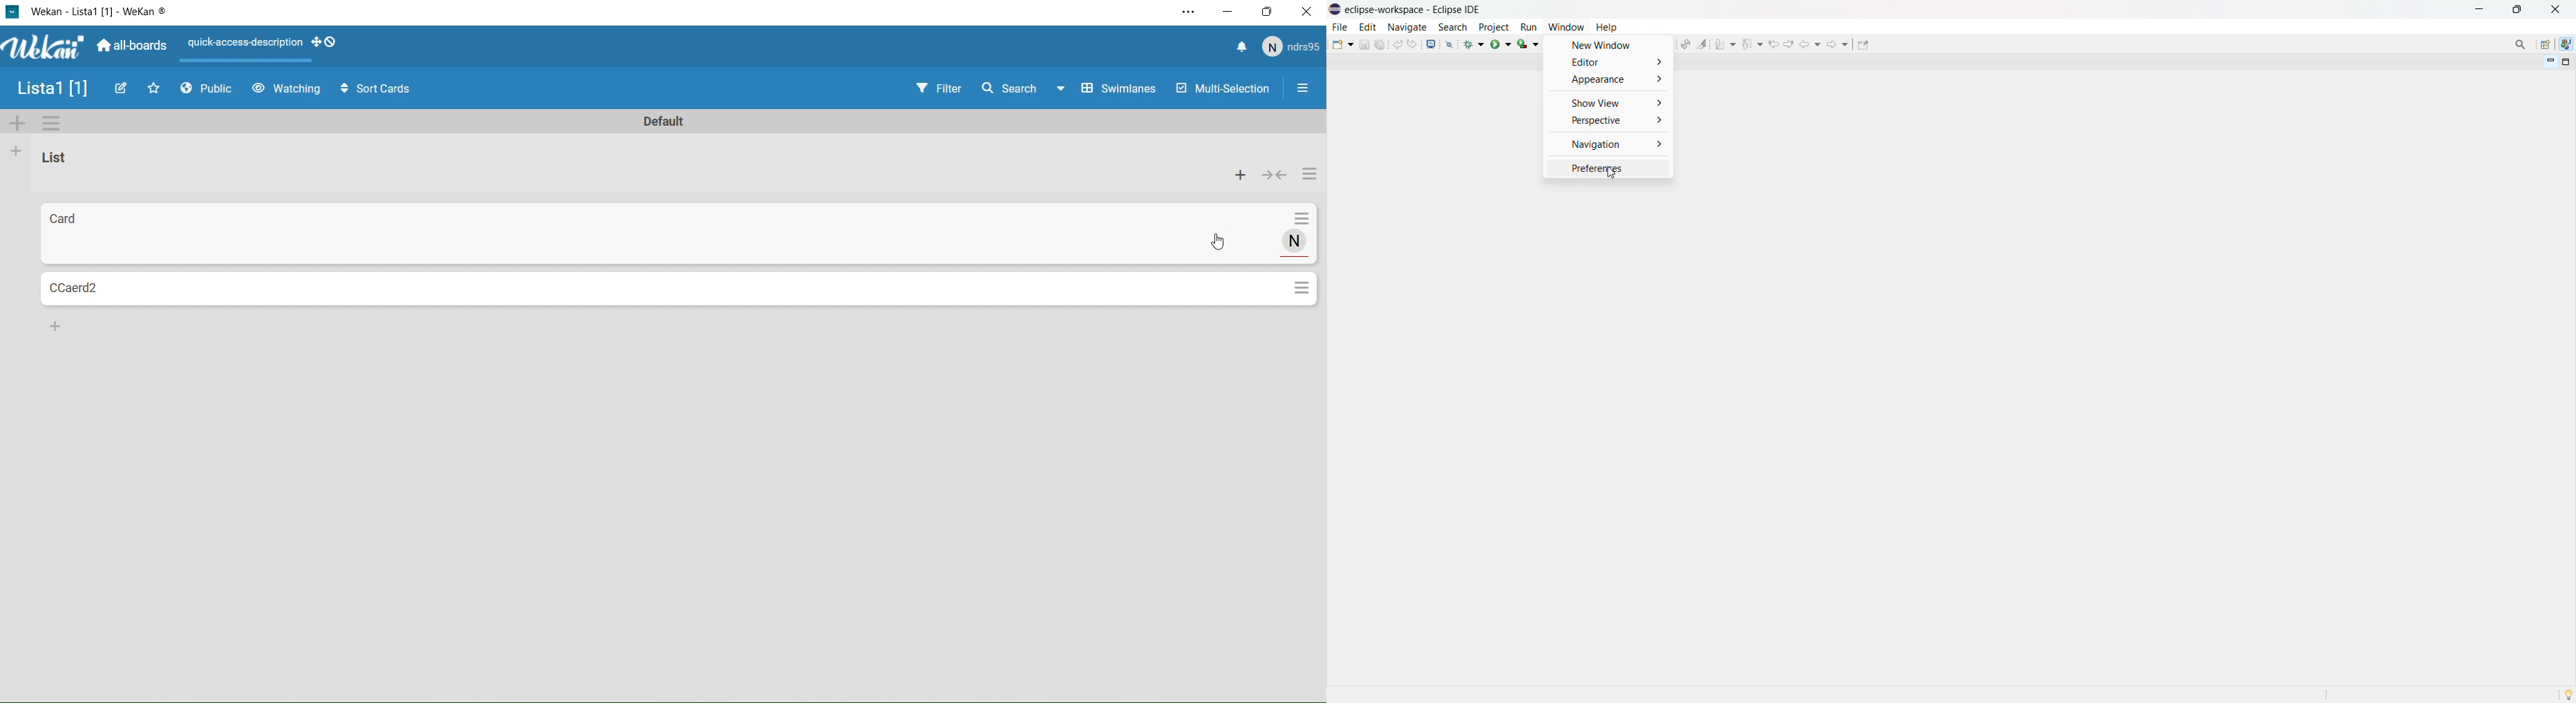 The width and height of the screenshot is (2576, 728). What do you see at coordinates (651, 235) in the screenshot?
I see `After Last Action` at bounding box center [651, 235].